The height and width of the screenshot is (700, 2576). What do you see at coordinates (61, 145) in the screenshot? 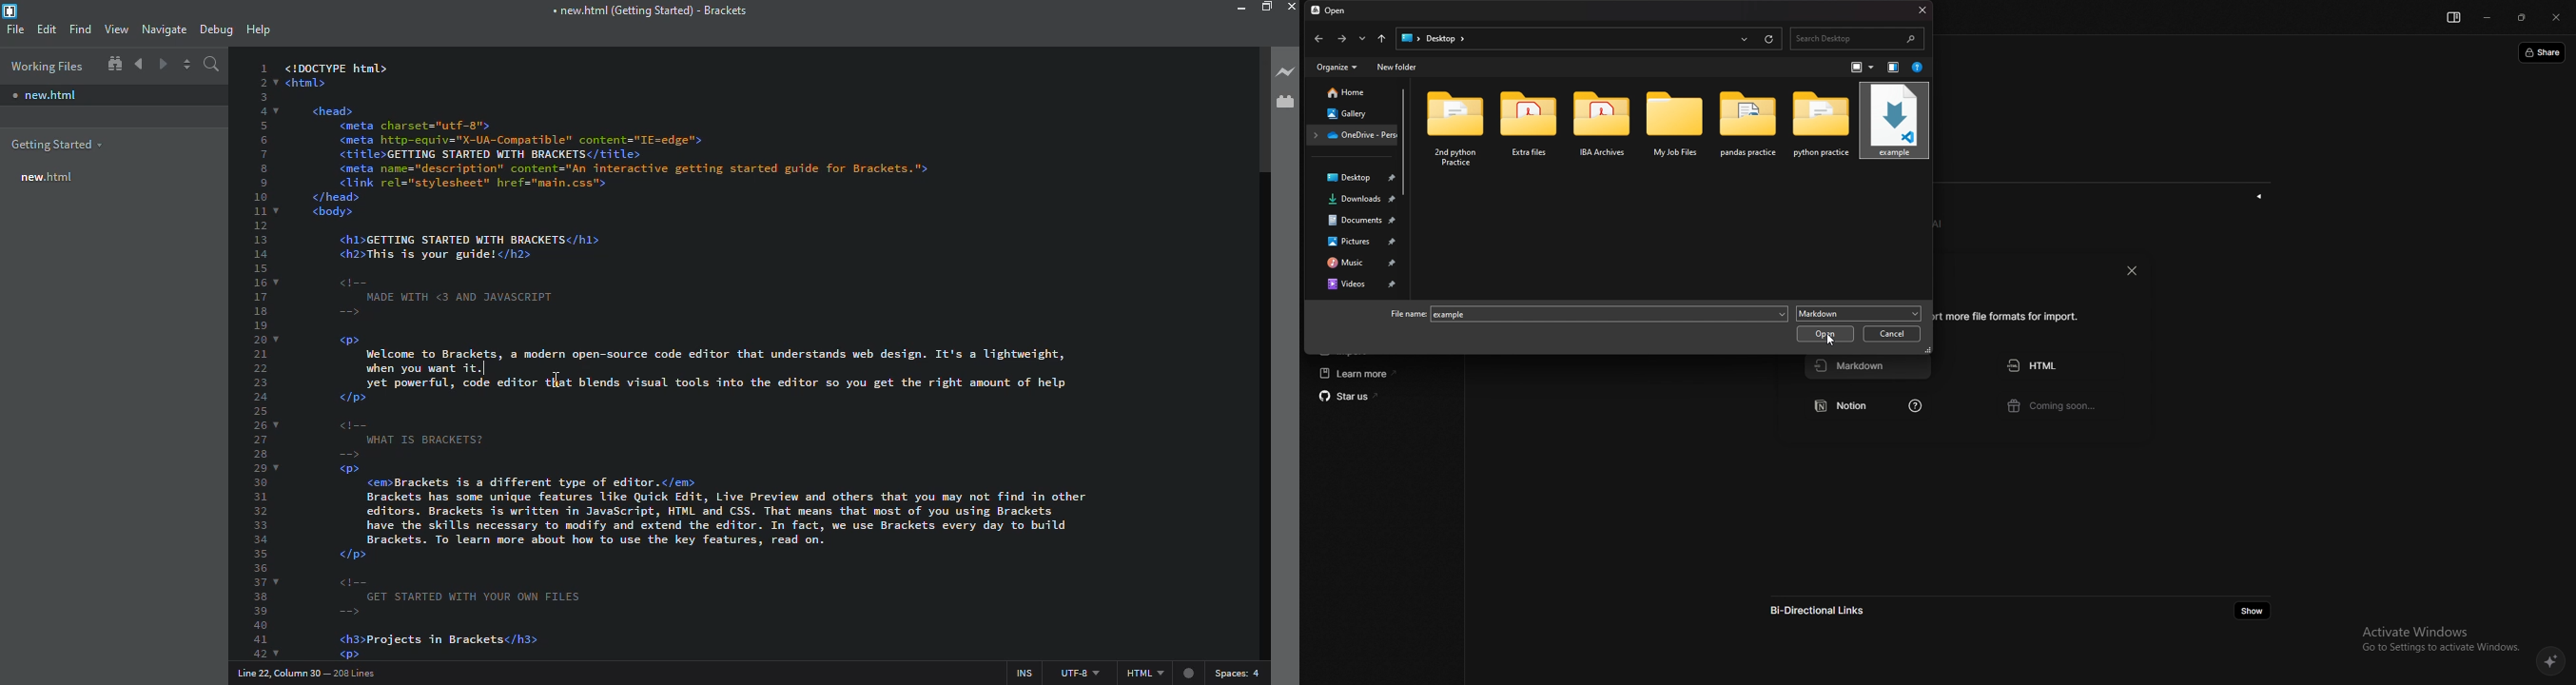
I see `getting started` at bounding box center [61, 145].